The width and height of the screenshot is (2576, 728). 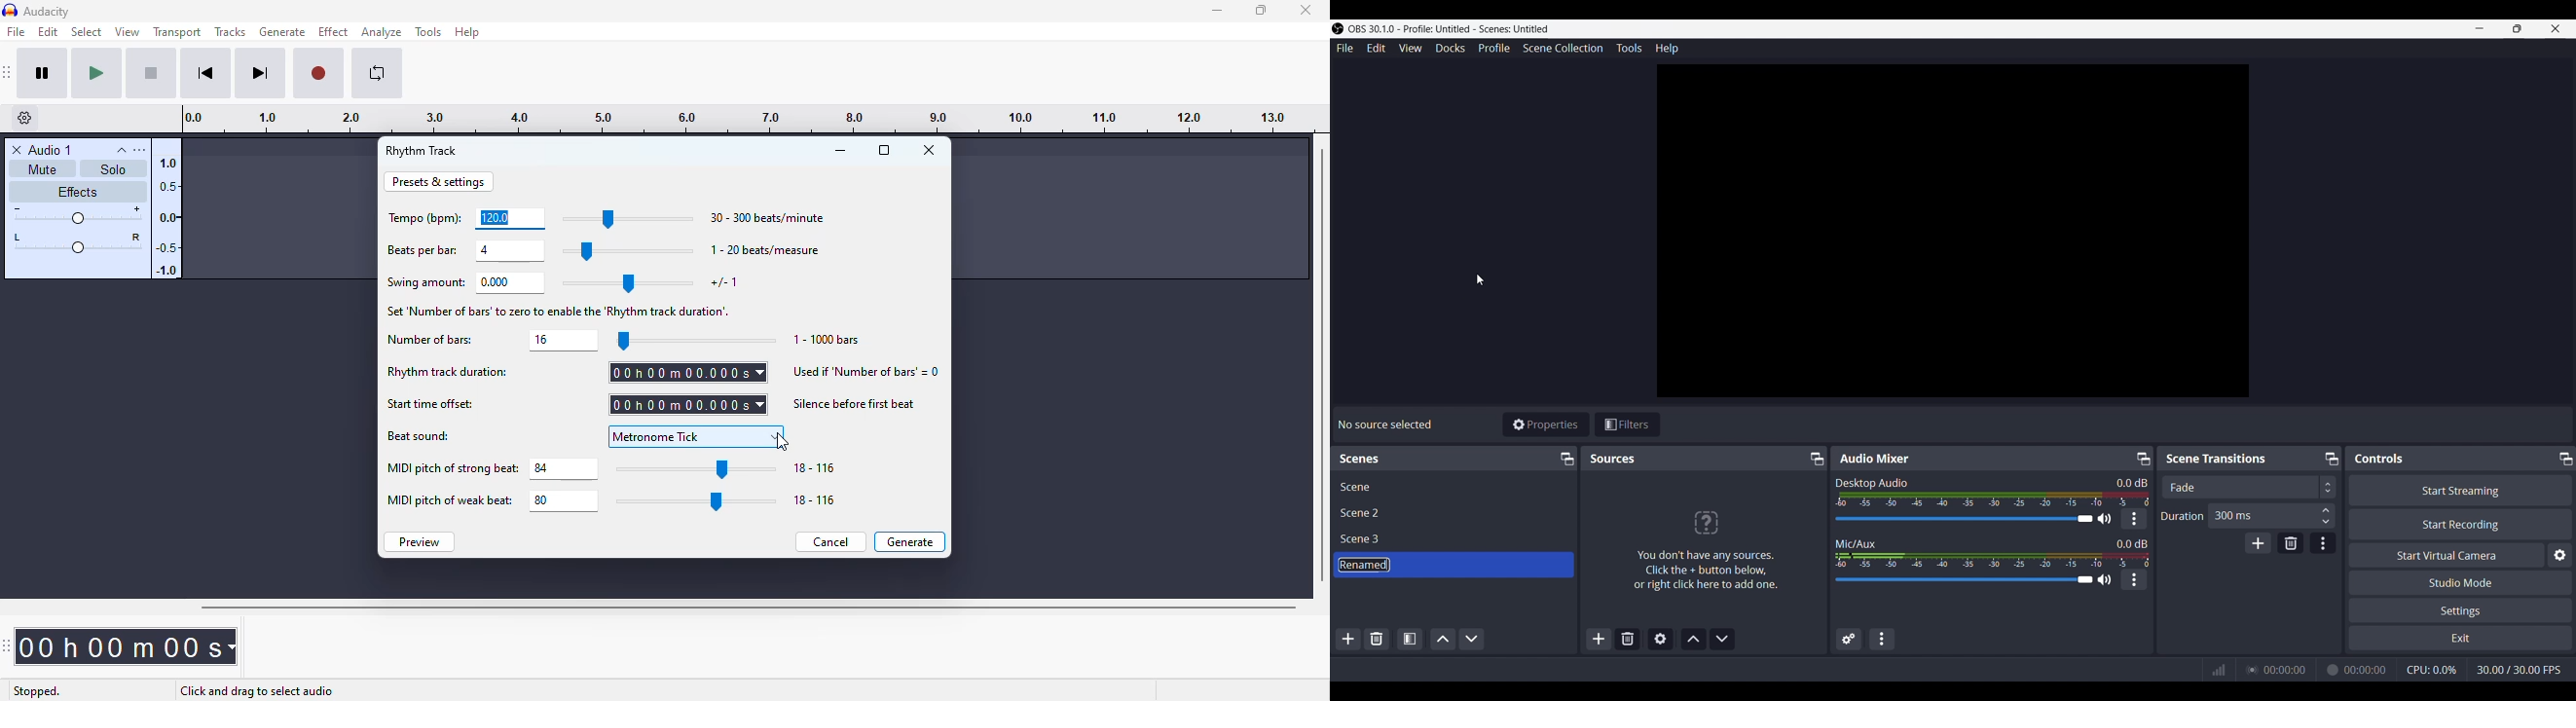 What do you see at coordinates (2135, 519) in the screenshot?
I see `kebab menu` at bounding box center [2135, 519].